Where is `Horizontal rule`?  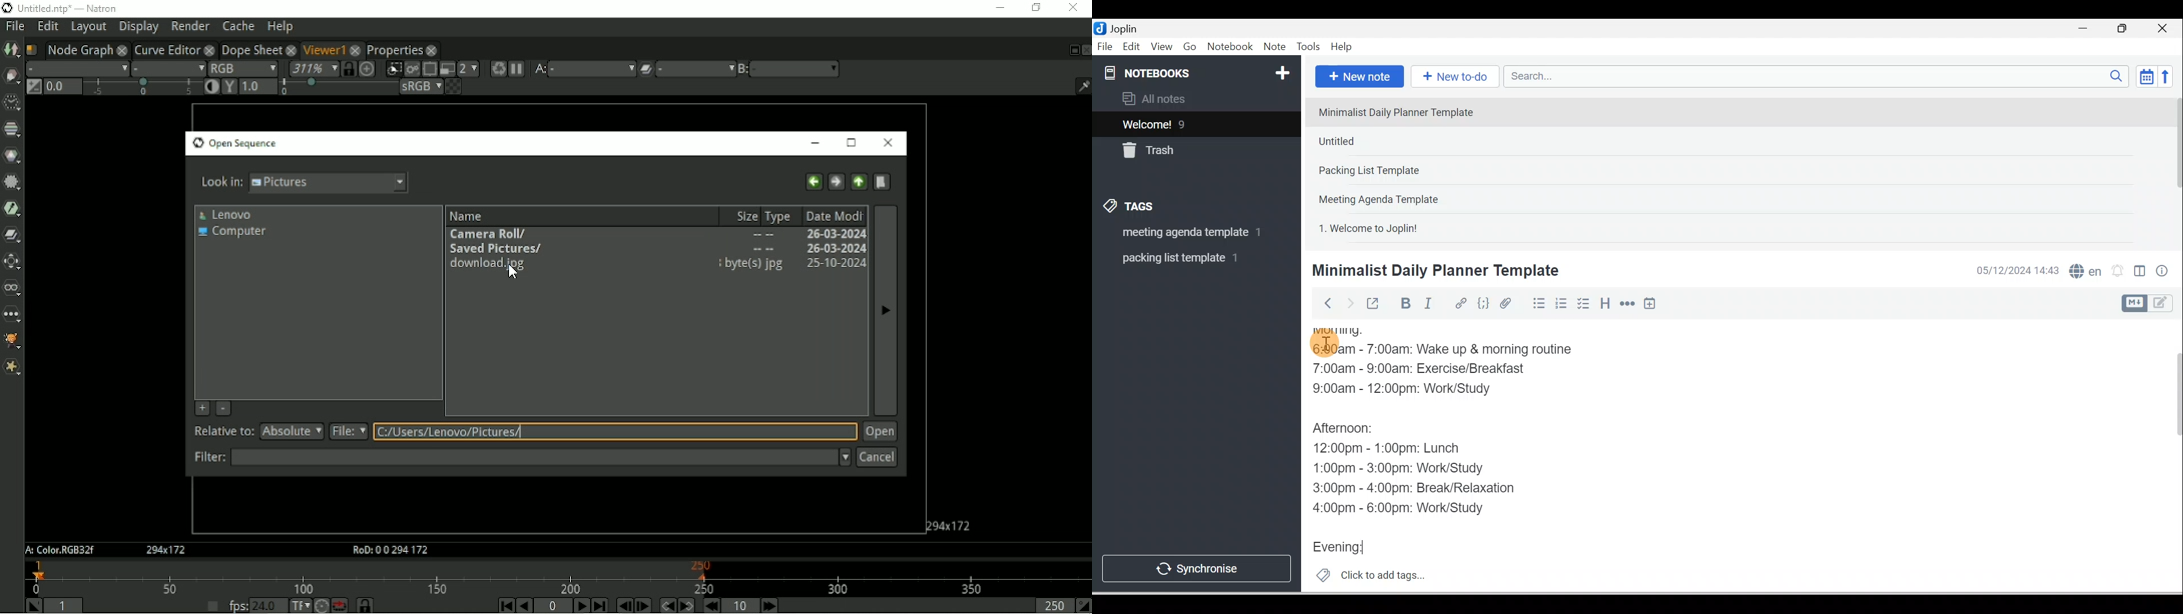
Horizontal rule is located at coordinates (1629, 304).